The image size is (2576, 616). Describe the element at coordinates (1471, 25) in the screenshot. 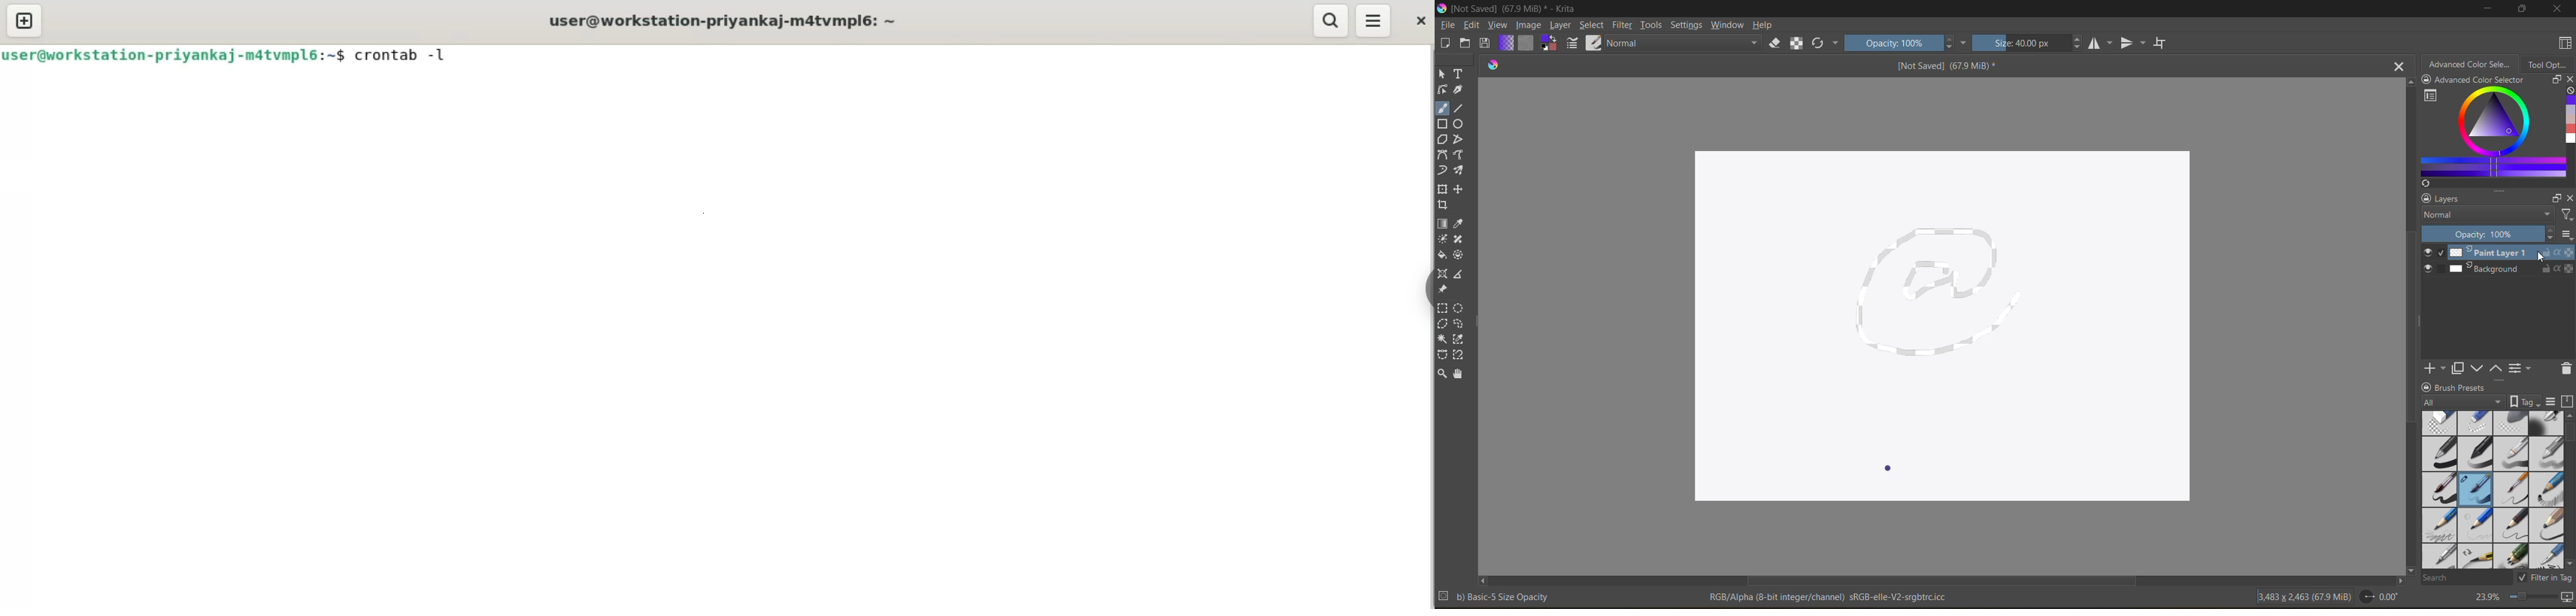

I see `edit` at that location.